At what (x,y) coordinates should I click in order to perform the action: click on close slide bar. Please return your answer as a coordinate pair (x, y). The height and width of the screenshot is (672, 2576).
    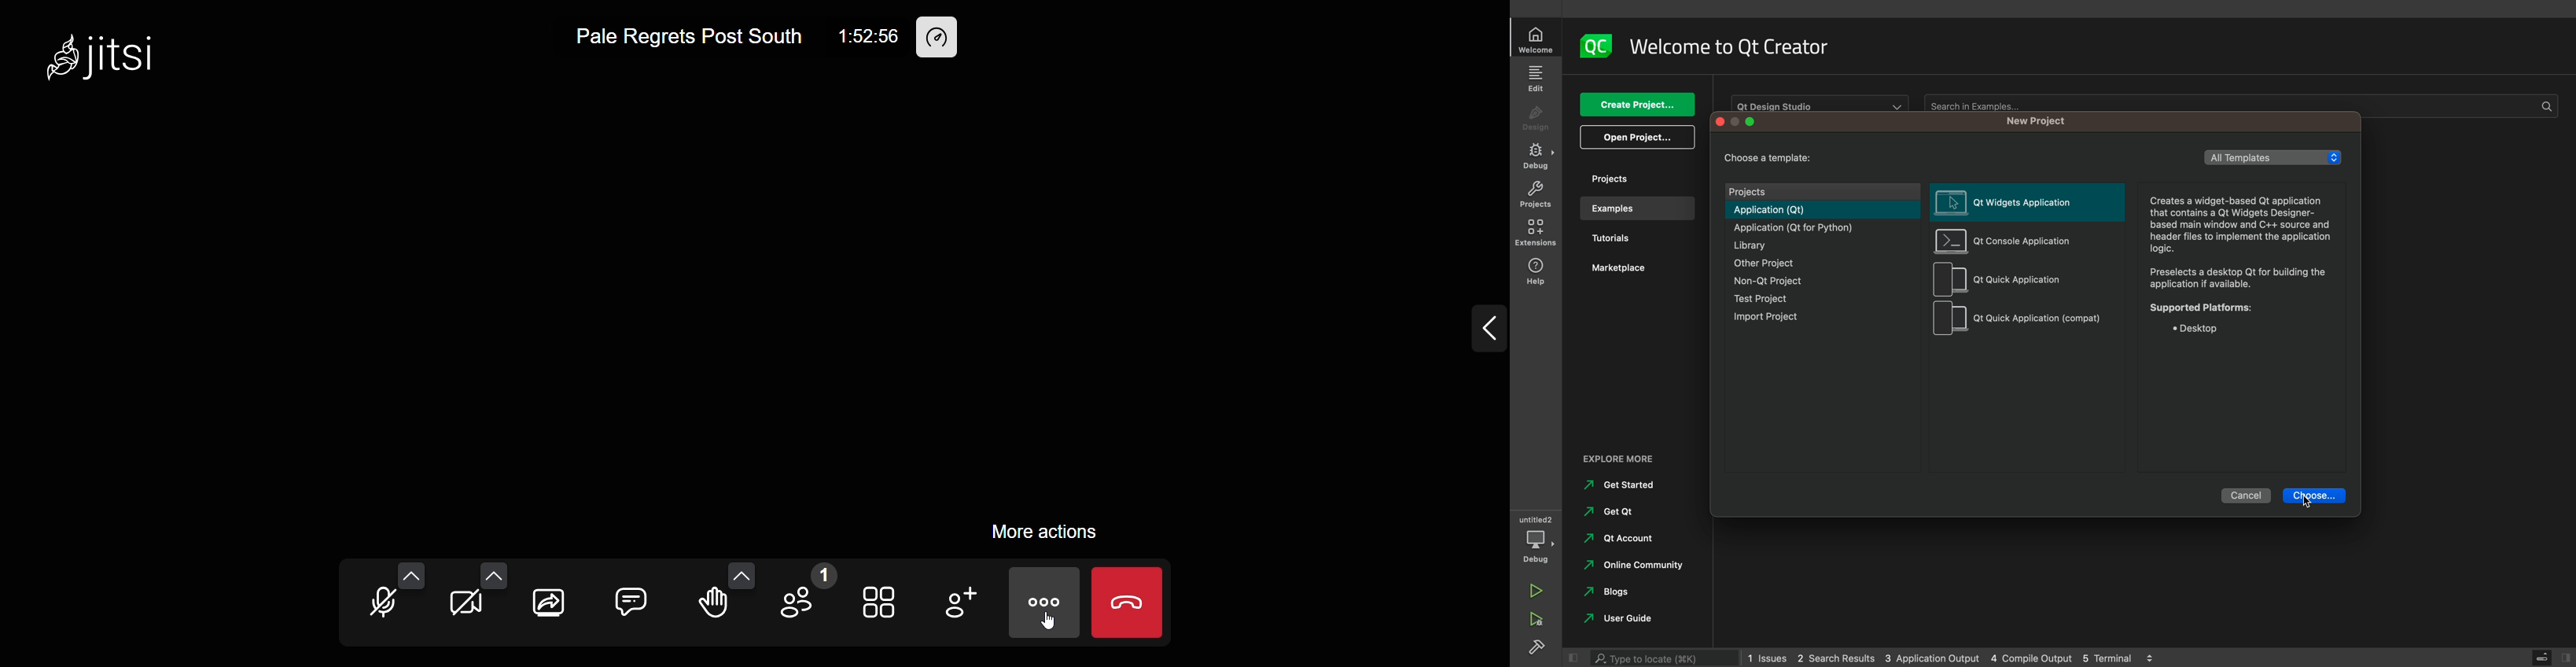
    Looking at the image, I should click on (1576, 658).